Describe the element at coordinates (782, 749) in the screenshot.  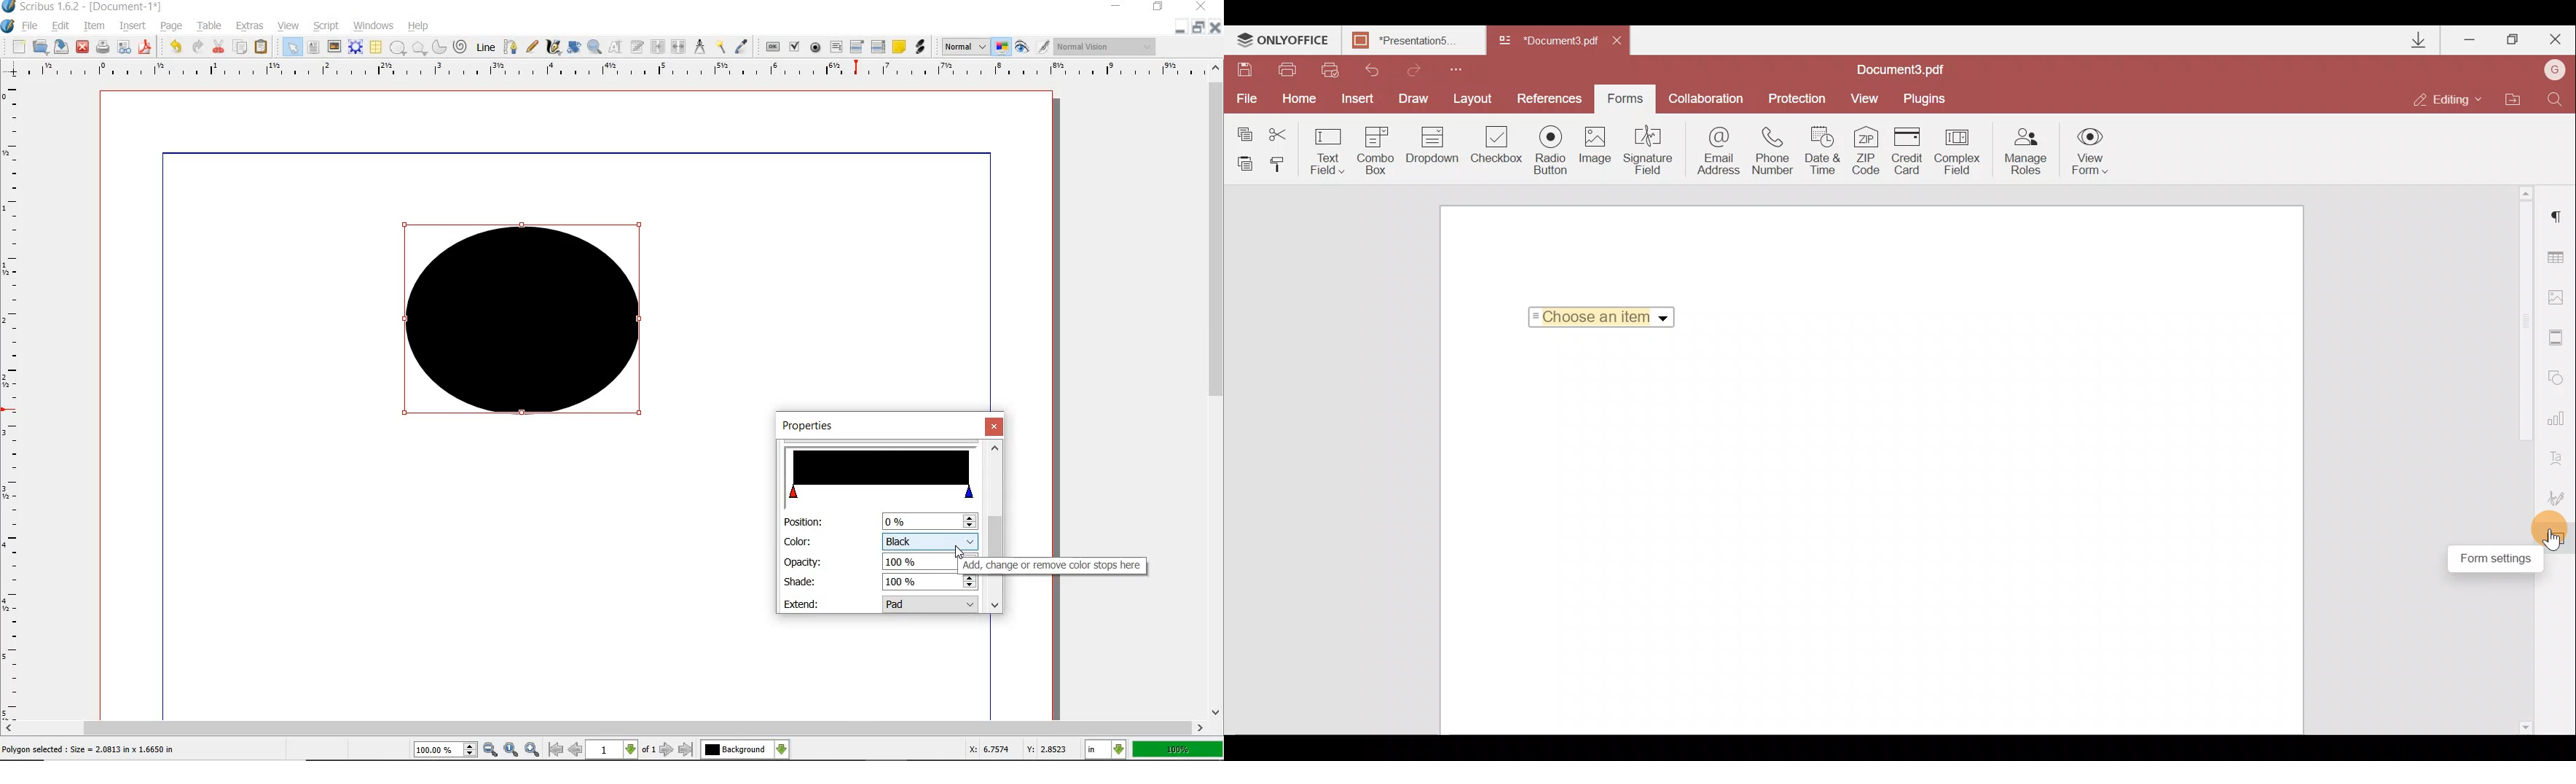
I see `select the current layer` at that location.